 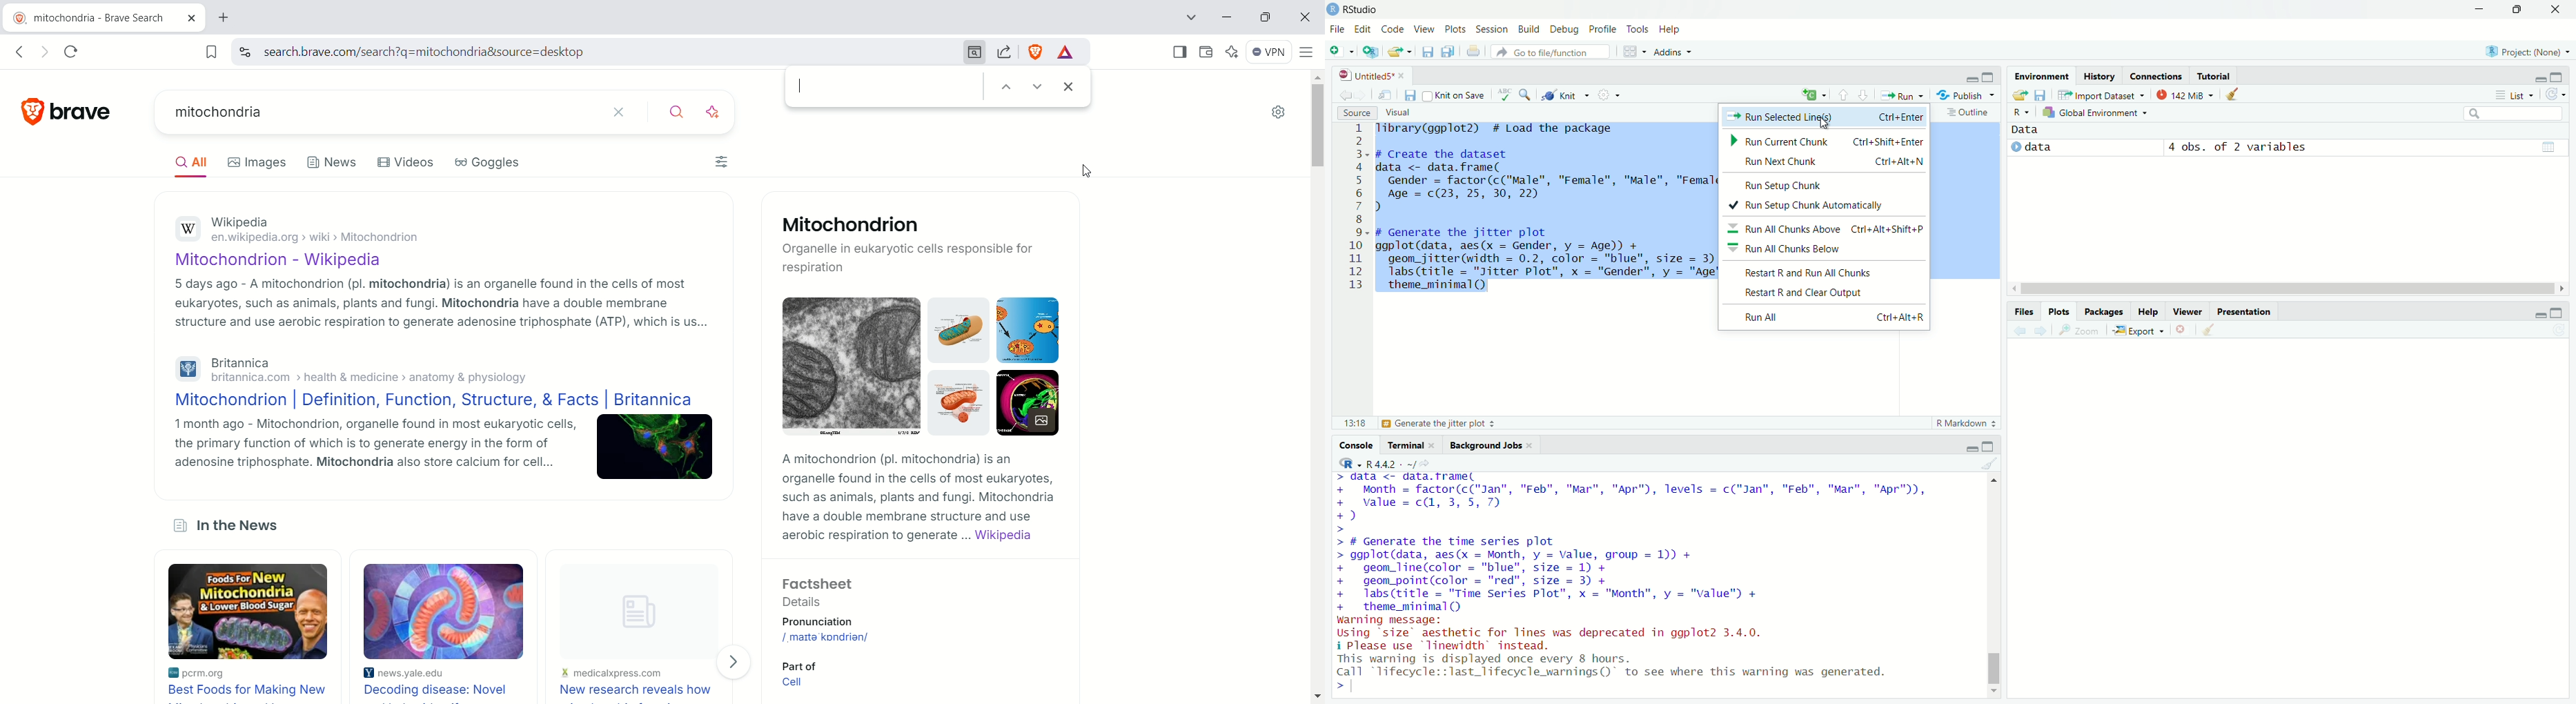 What do you see at coordinates (1430, 463) in the screenshot?
I see `view the current working directory` at bounding box center [1430, 463].